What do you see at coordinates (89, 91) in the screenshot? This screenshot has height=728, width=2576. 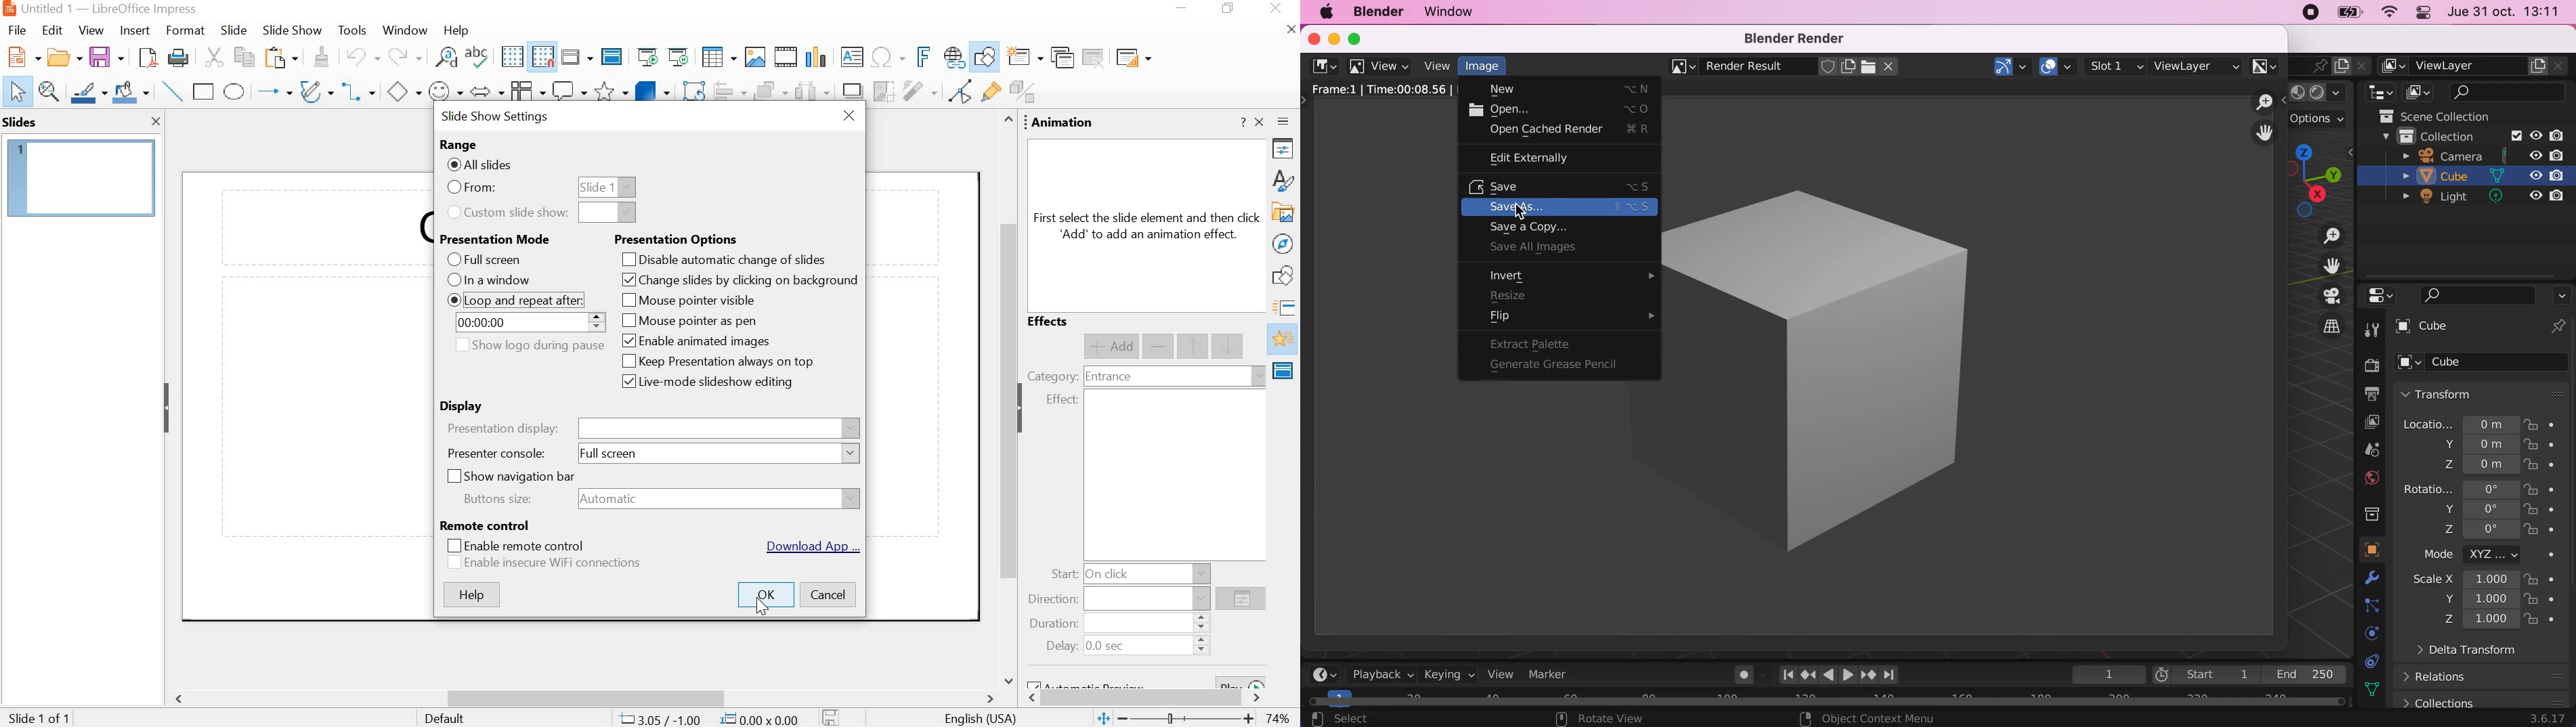 I see `line color` at bounding box center [89, 91].